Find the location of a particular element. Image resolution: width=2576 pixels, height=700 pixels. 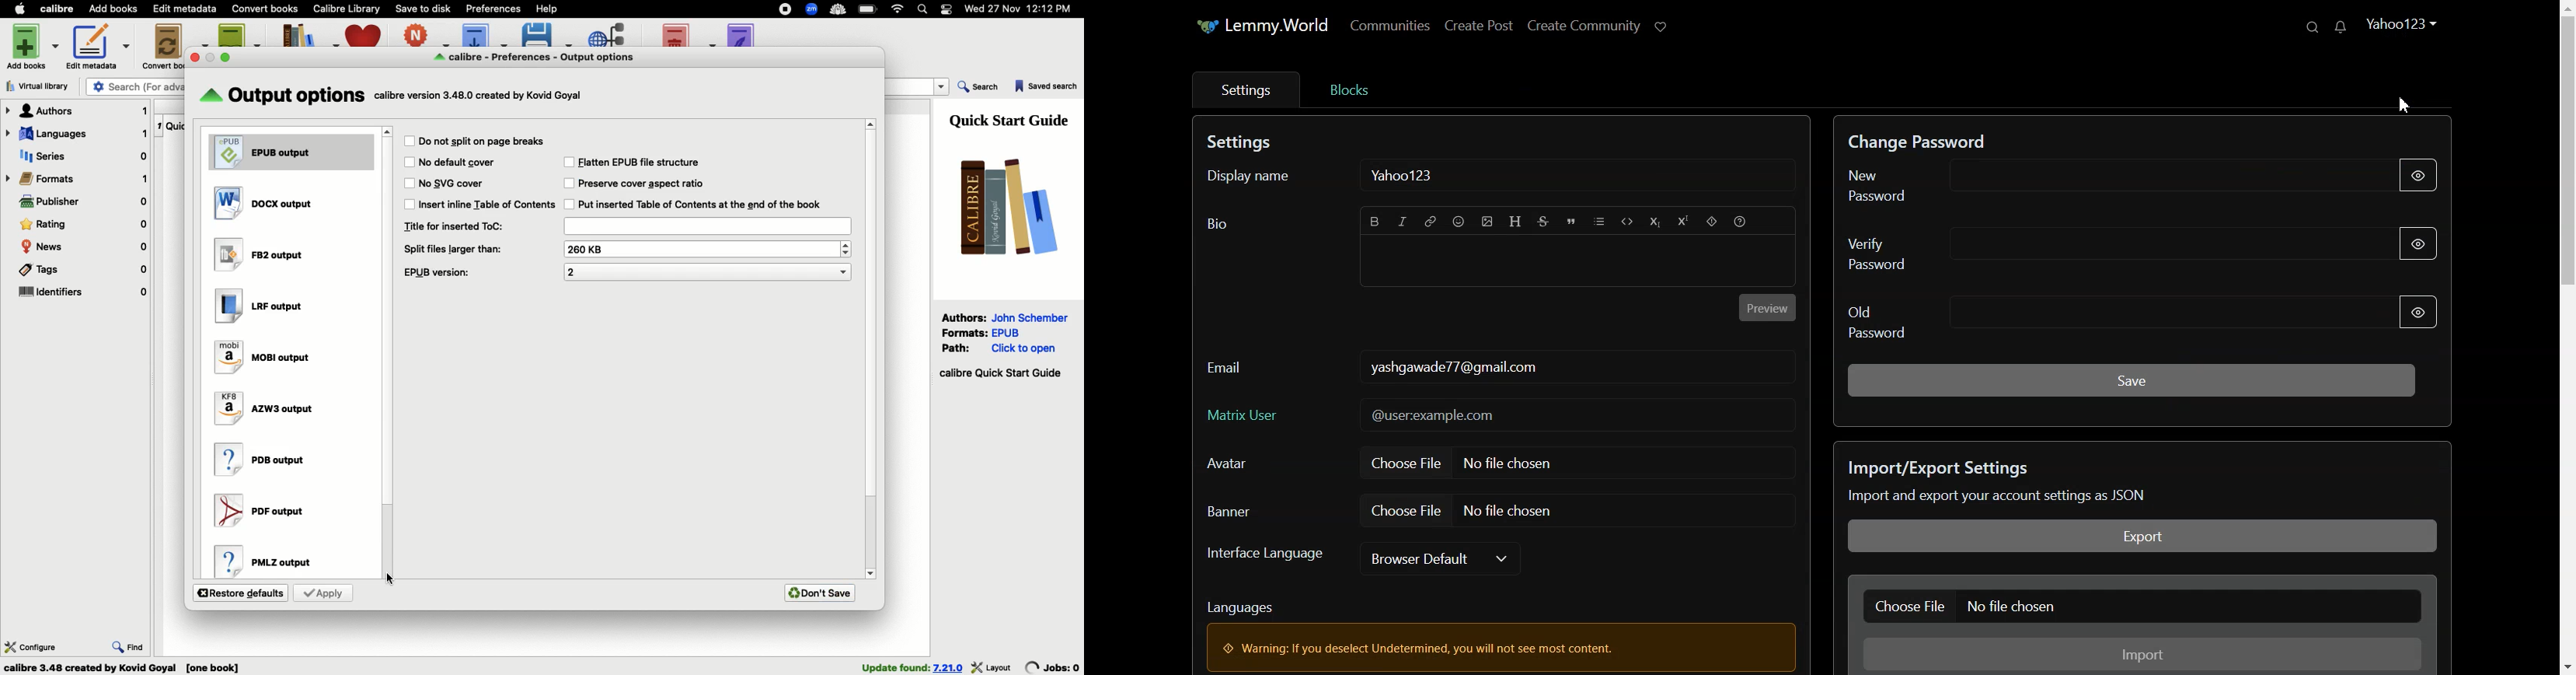

EPUB version  is located at coordinates (708, 271).